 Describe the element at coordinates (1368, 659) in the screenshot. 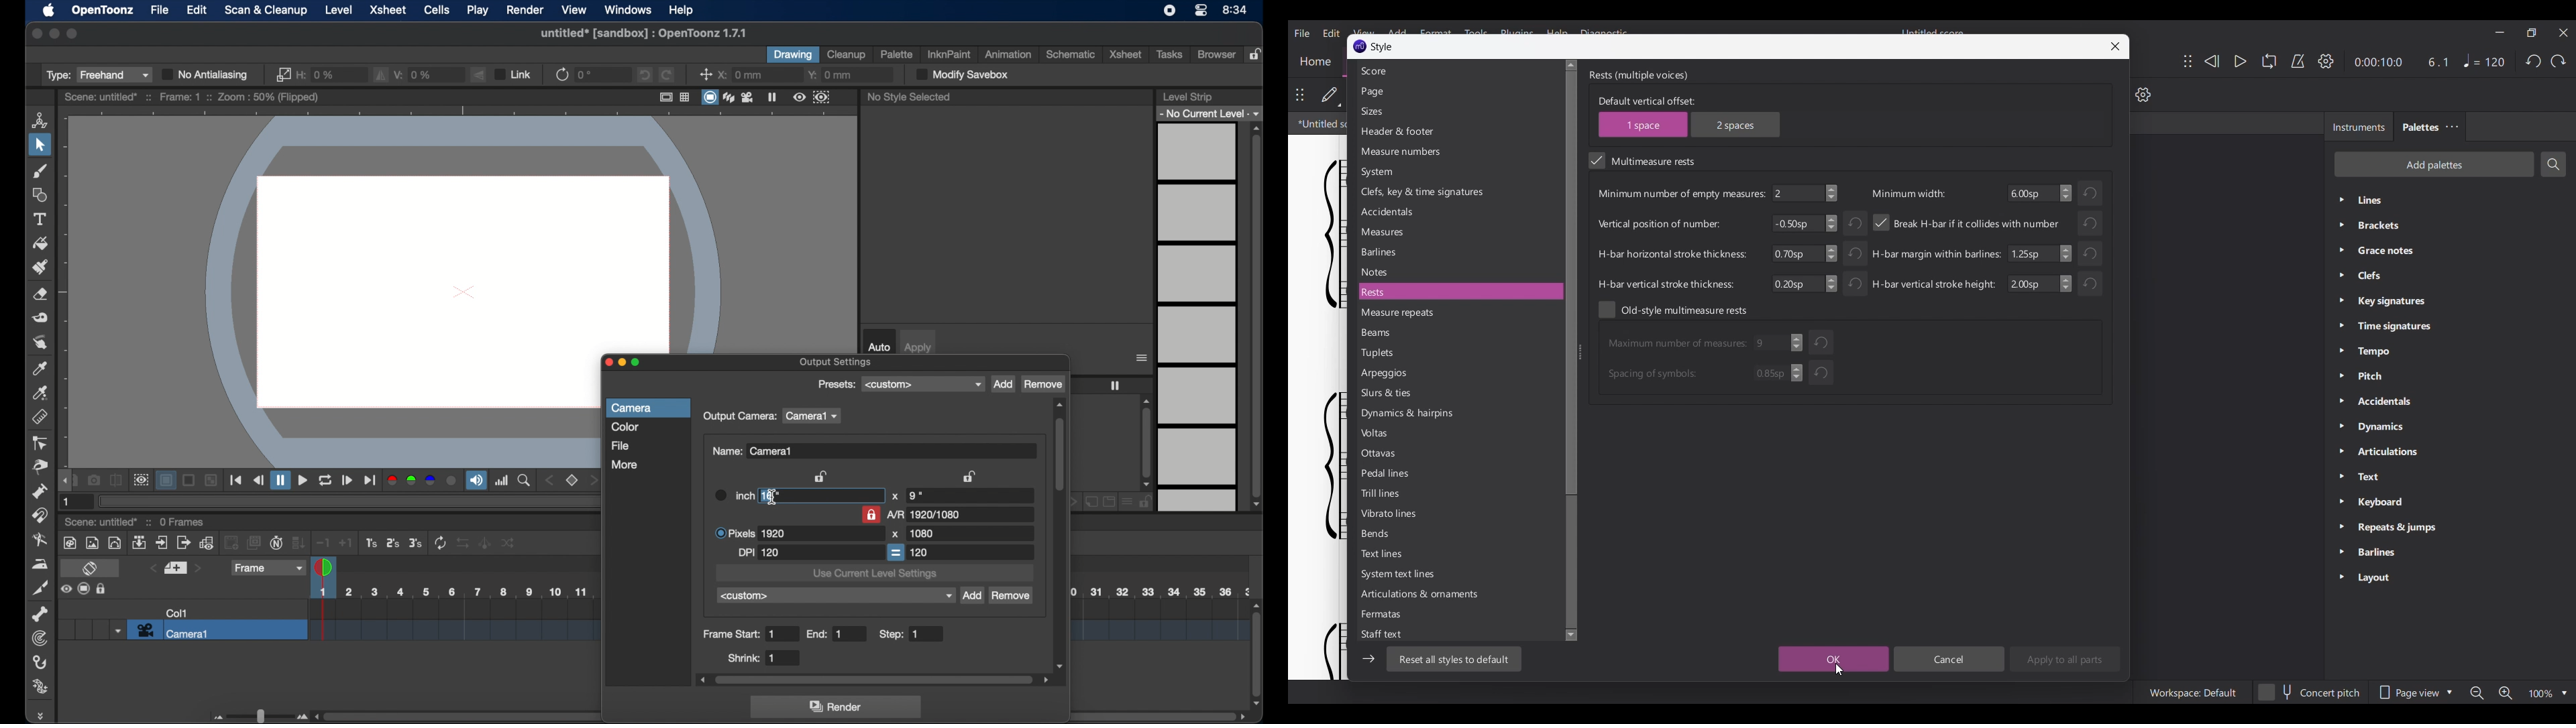

I see `Expand/Collapse left sidebar` at that location.